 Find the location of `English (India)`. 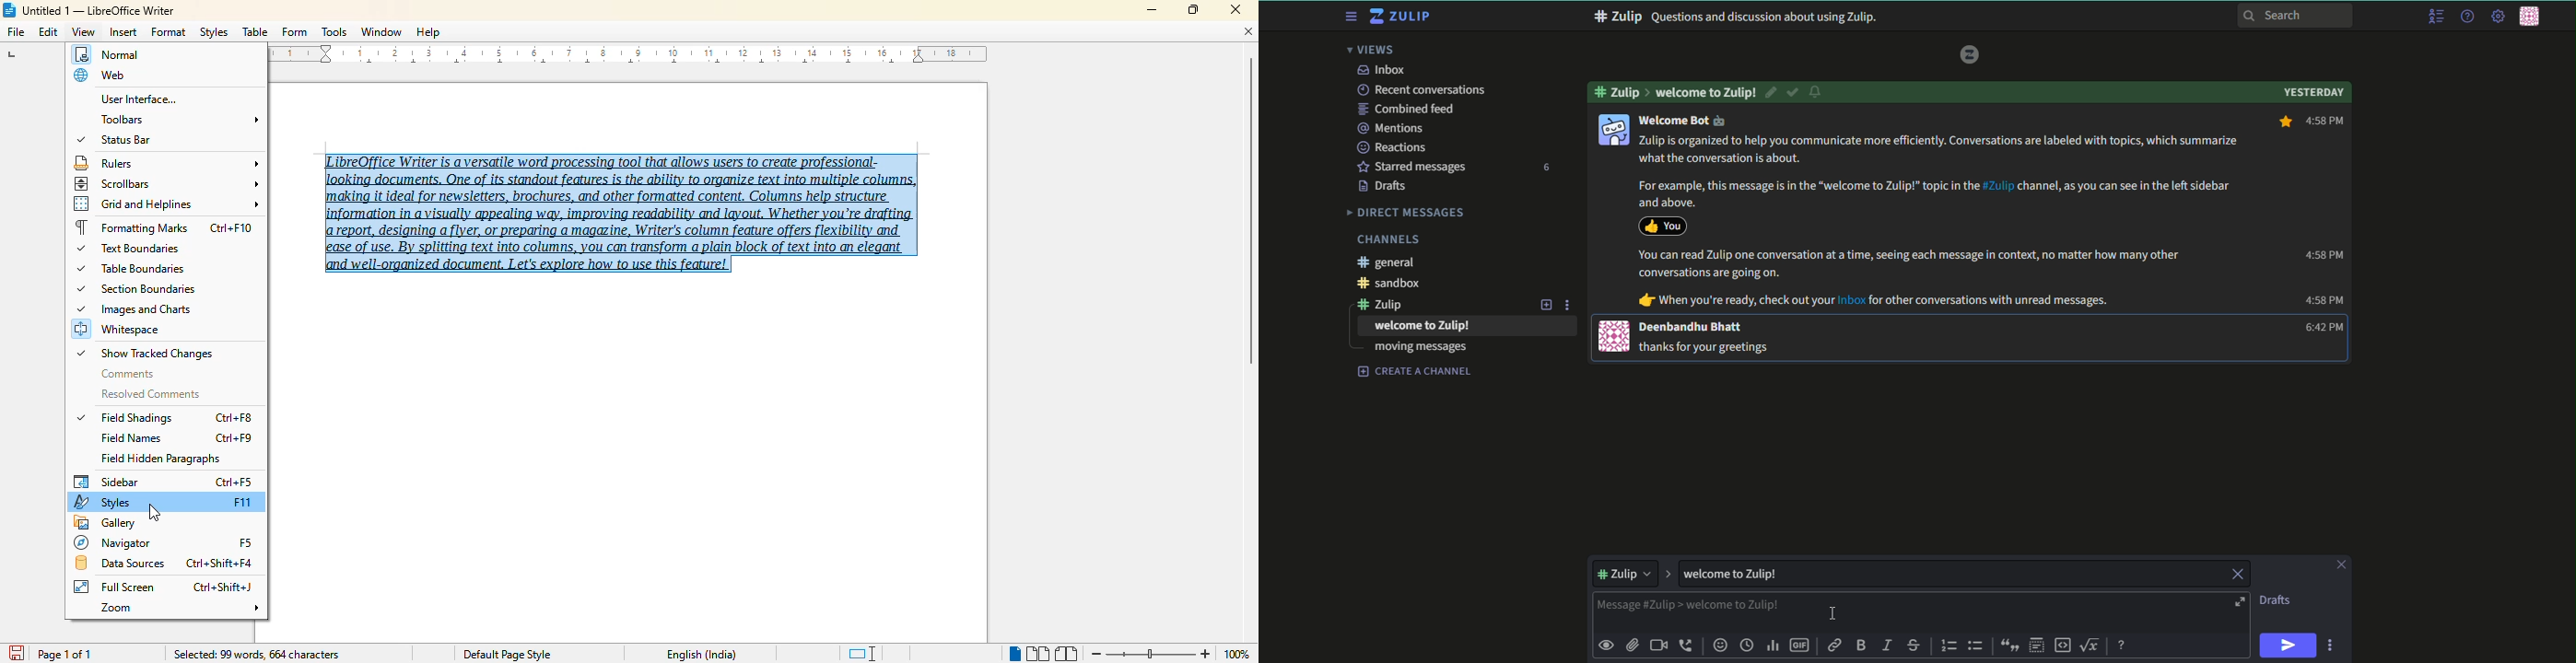

English (India) is located at coordinates (702, 655).